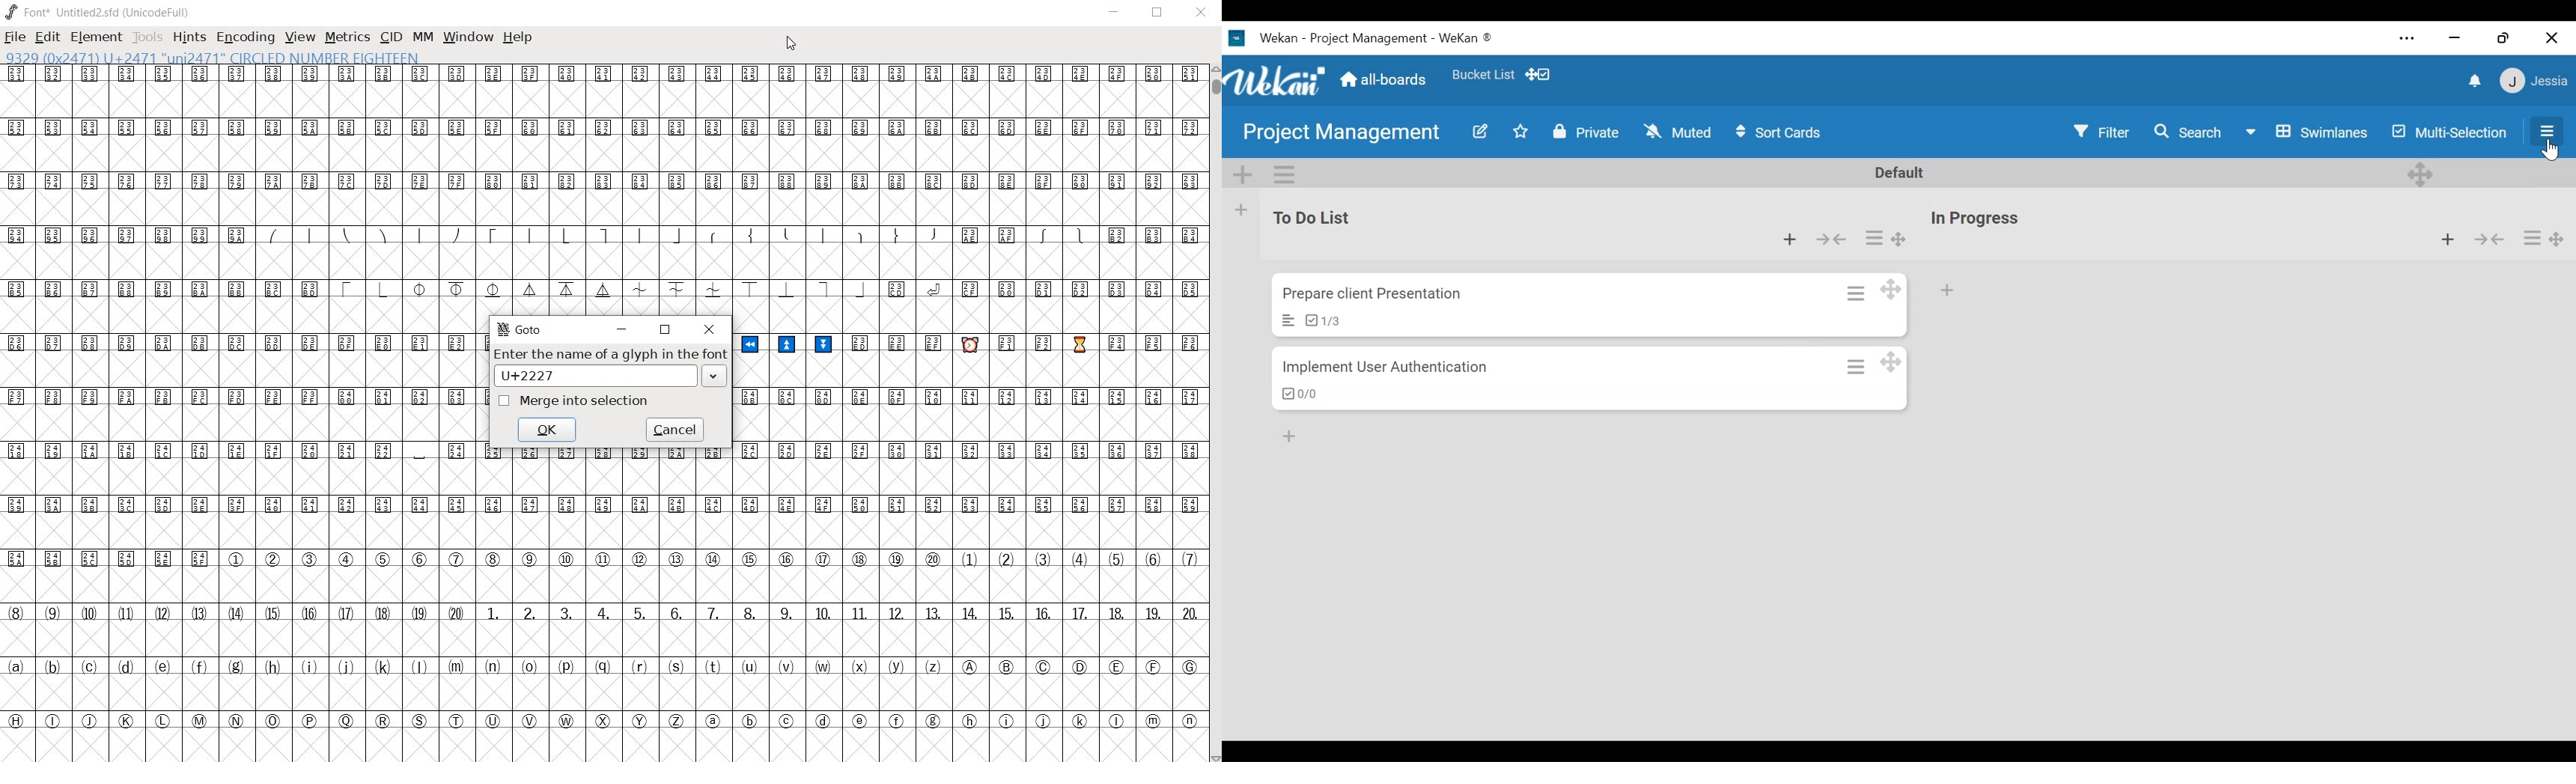  I want to click on restore, so click(2505, 38).